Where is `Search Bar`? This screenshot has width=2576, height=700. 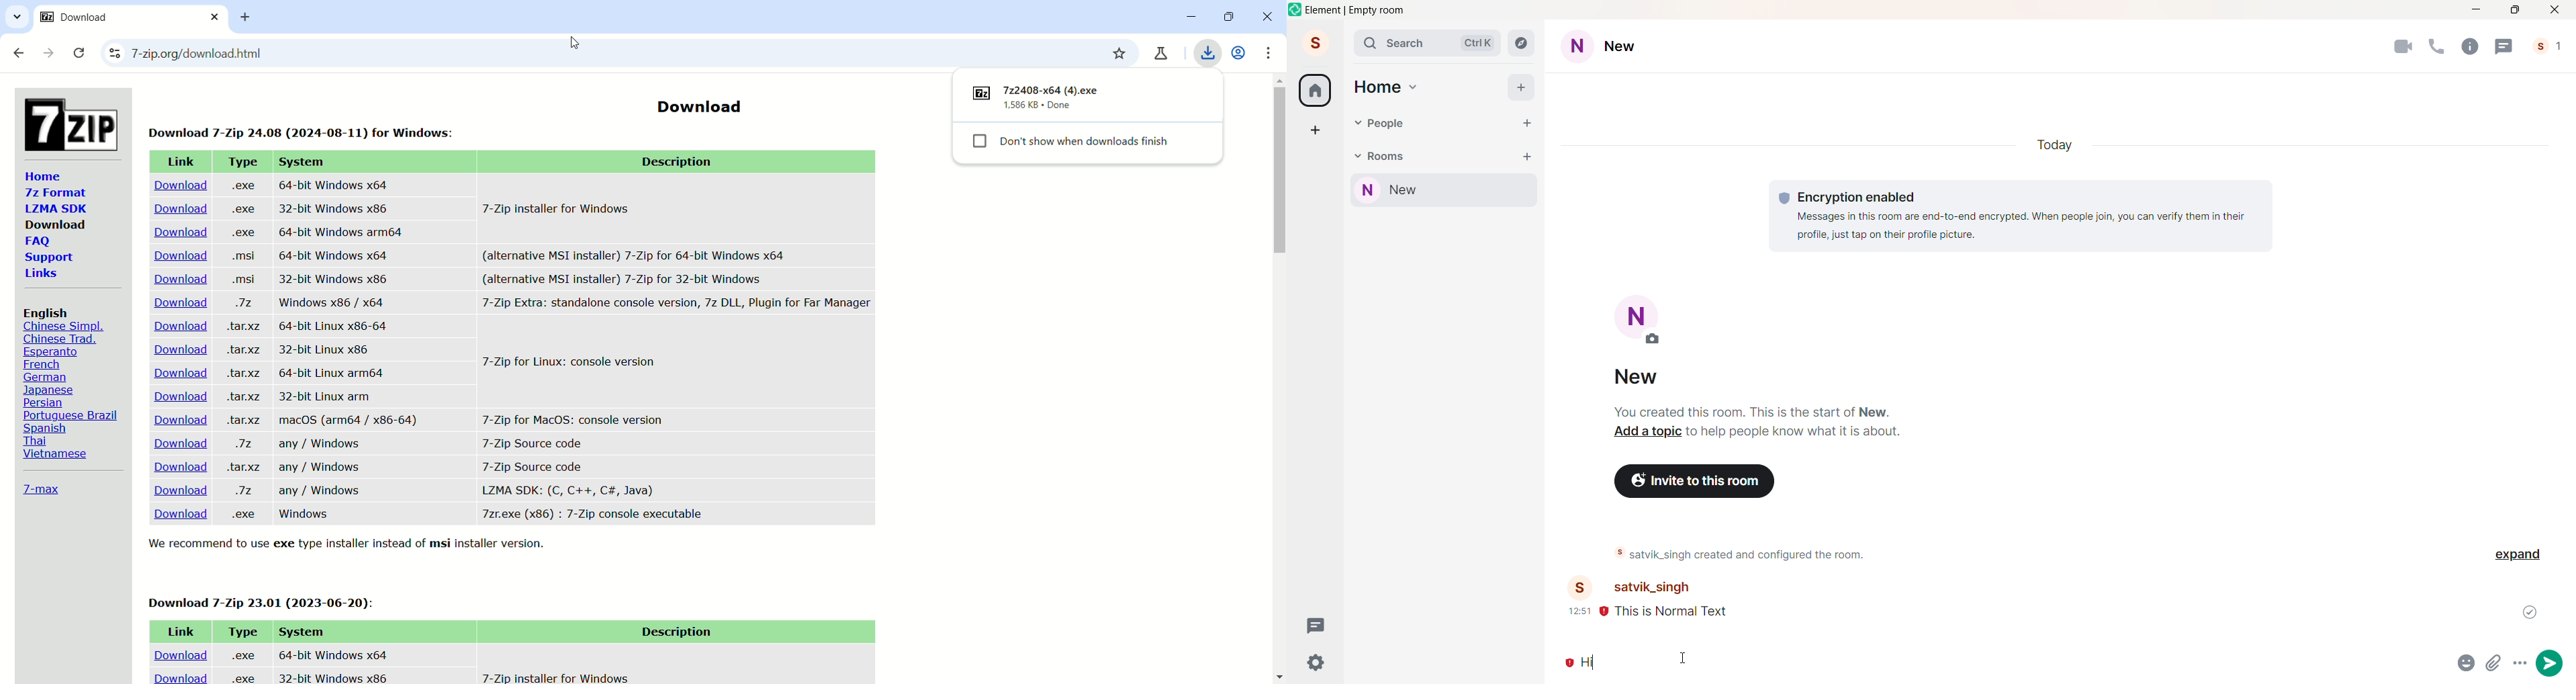 Search Bar is located at coordinates (1429, 44).